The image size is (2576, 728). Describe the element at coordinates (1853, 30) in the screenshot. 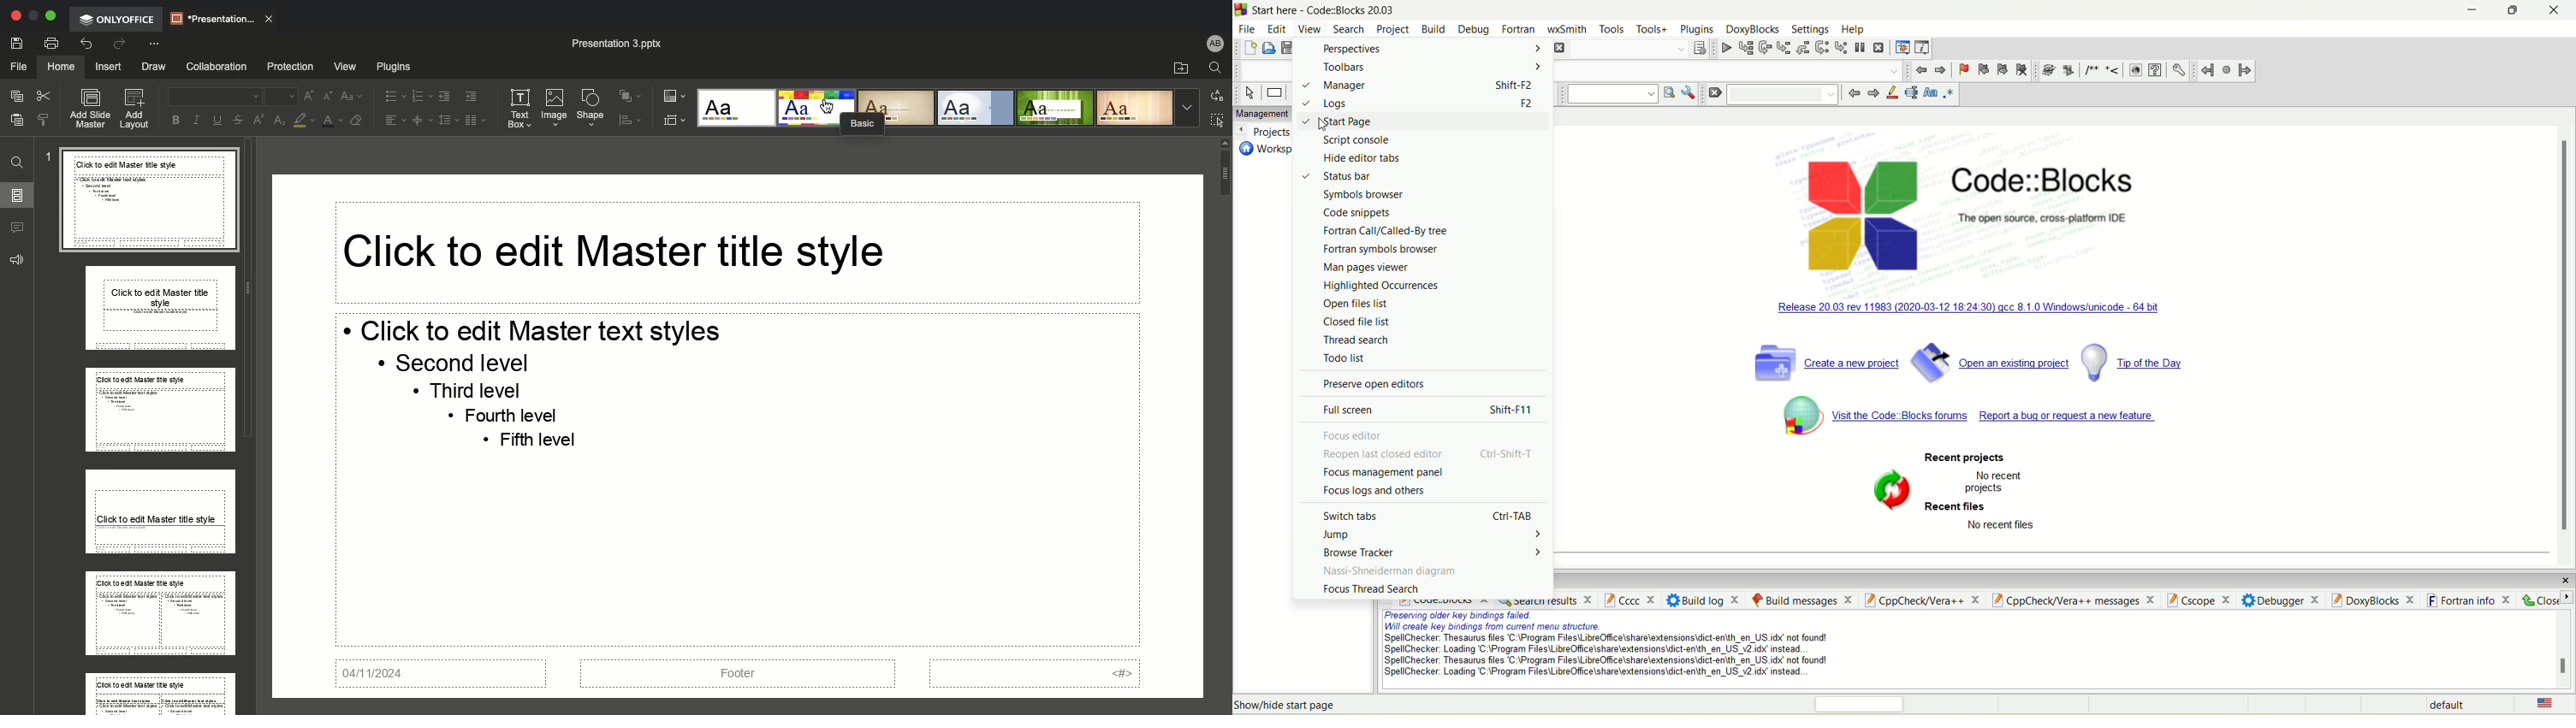

I see `help` at that location.